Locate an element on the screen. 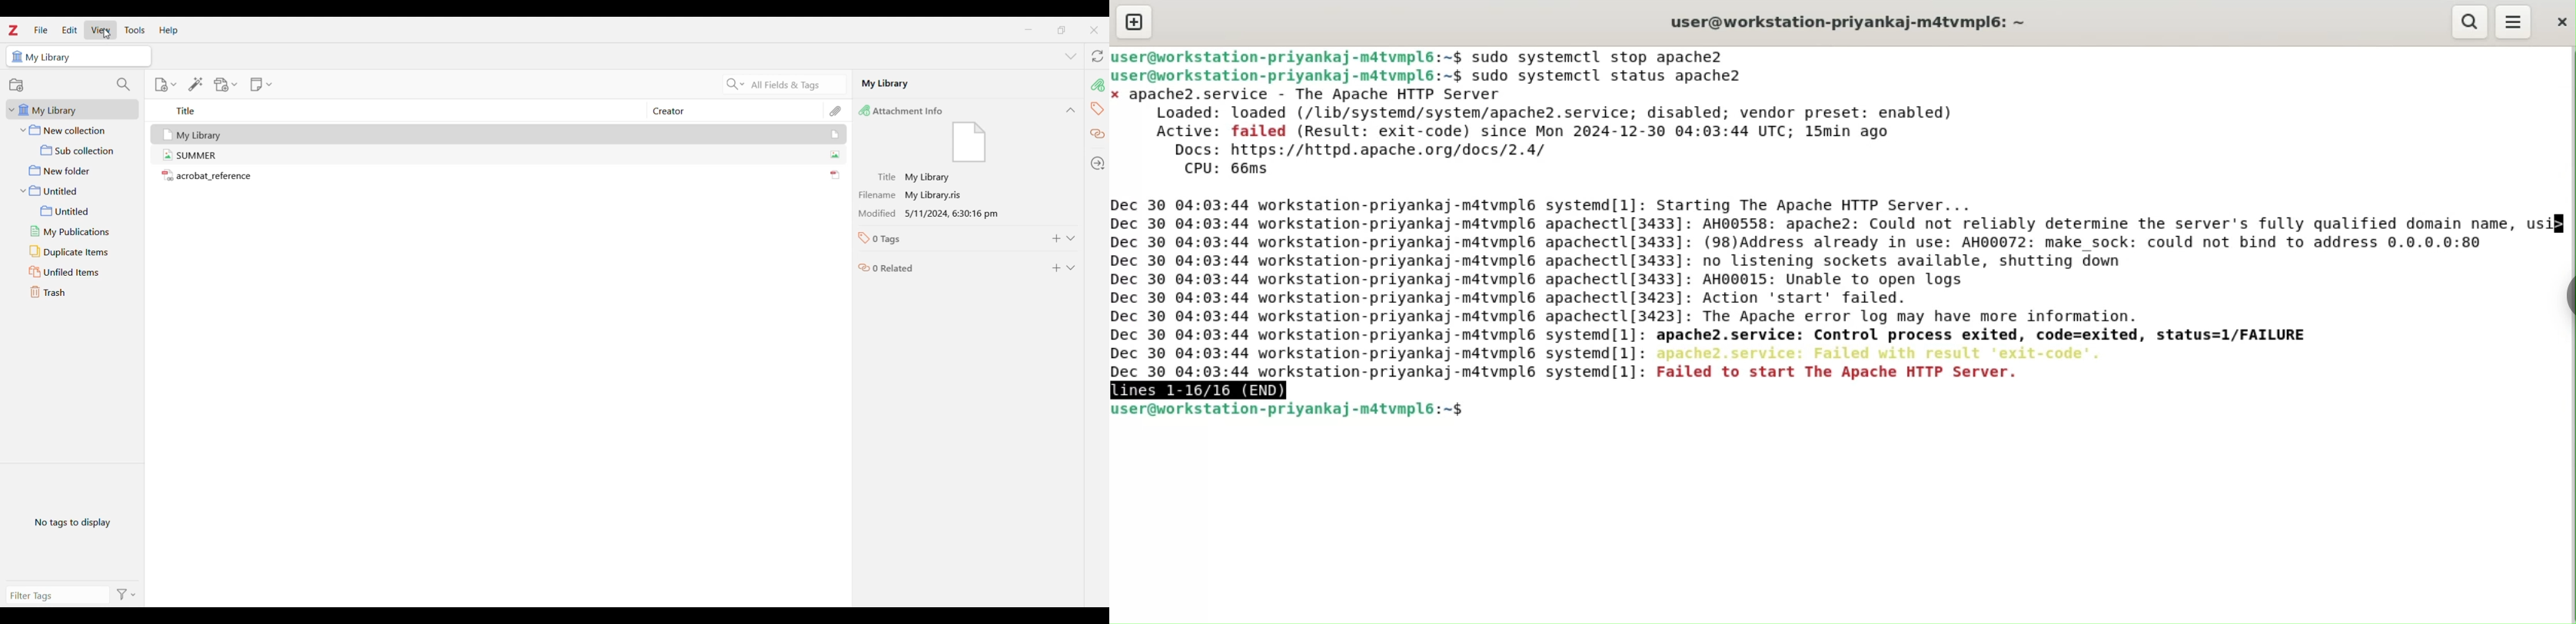  Add item/s by identifier is located at coordinates (195, 85).